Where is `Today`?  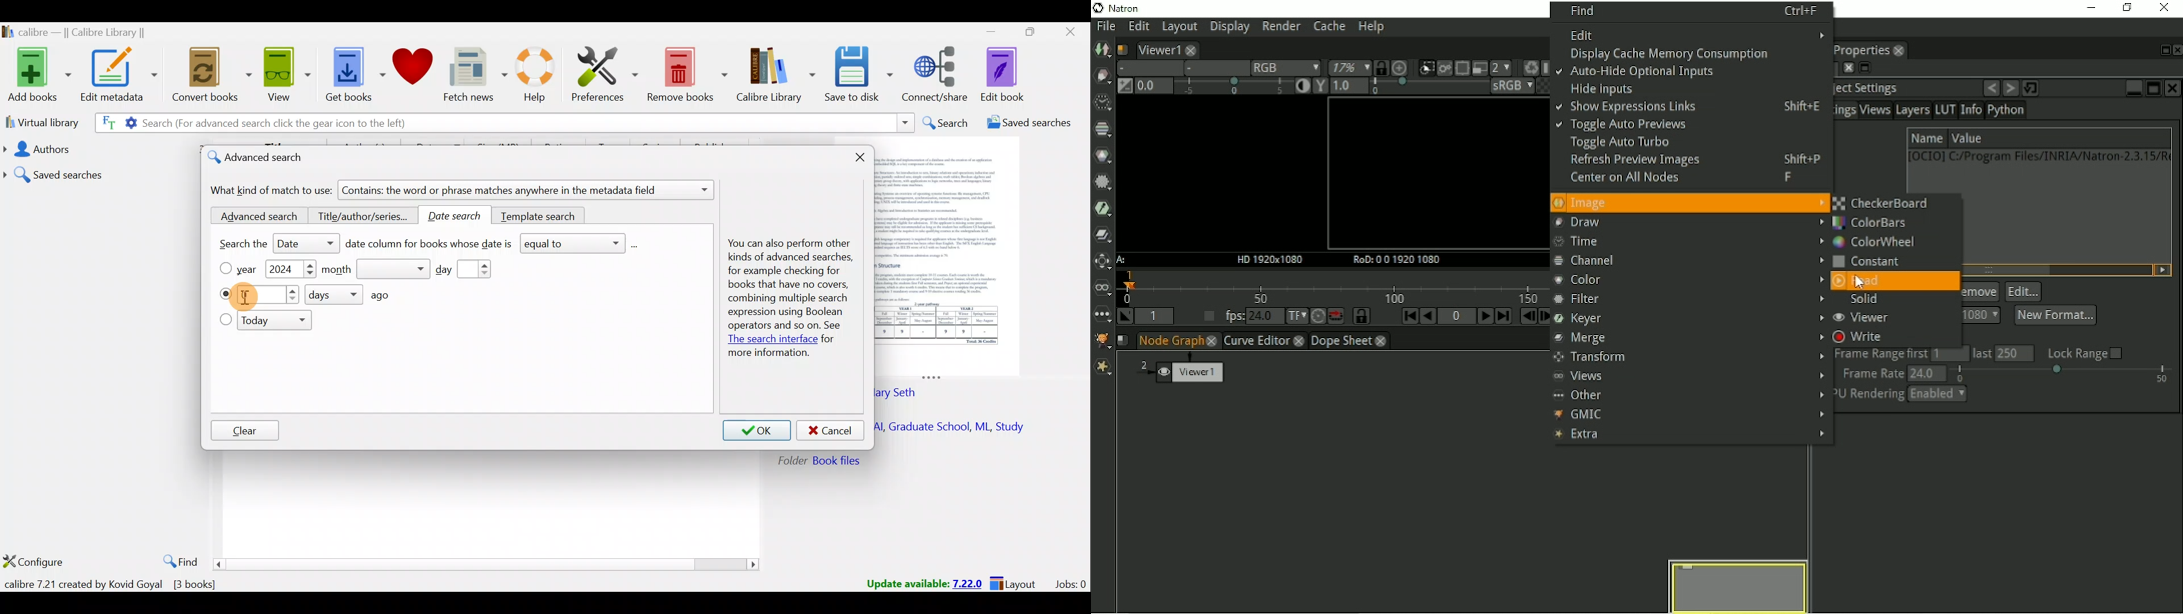 Today is located at coordinates (277, 322).